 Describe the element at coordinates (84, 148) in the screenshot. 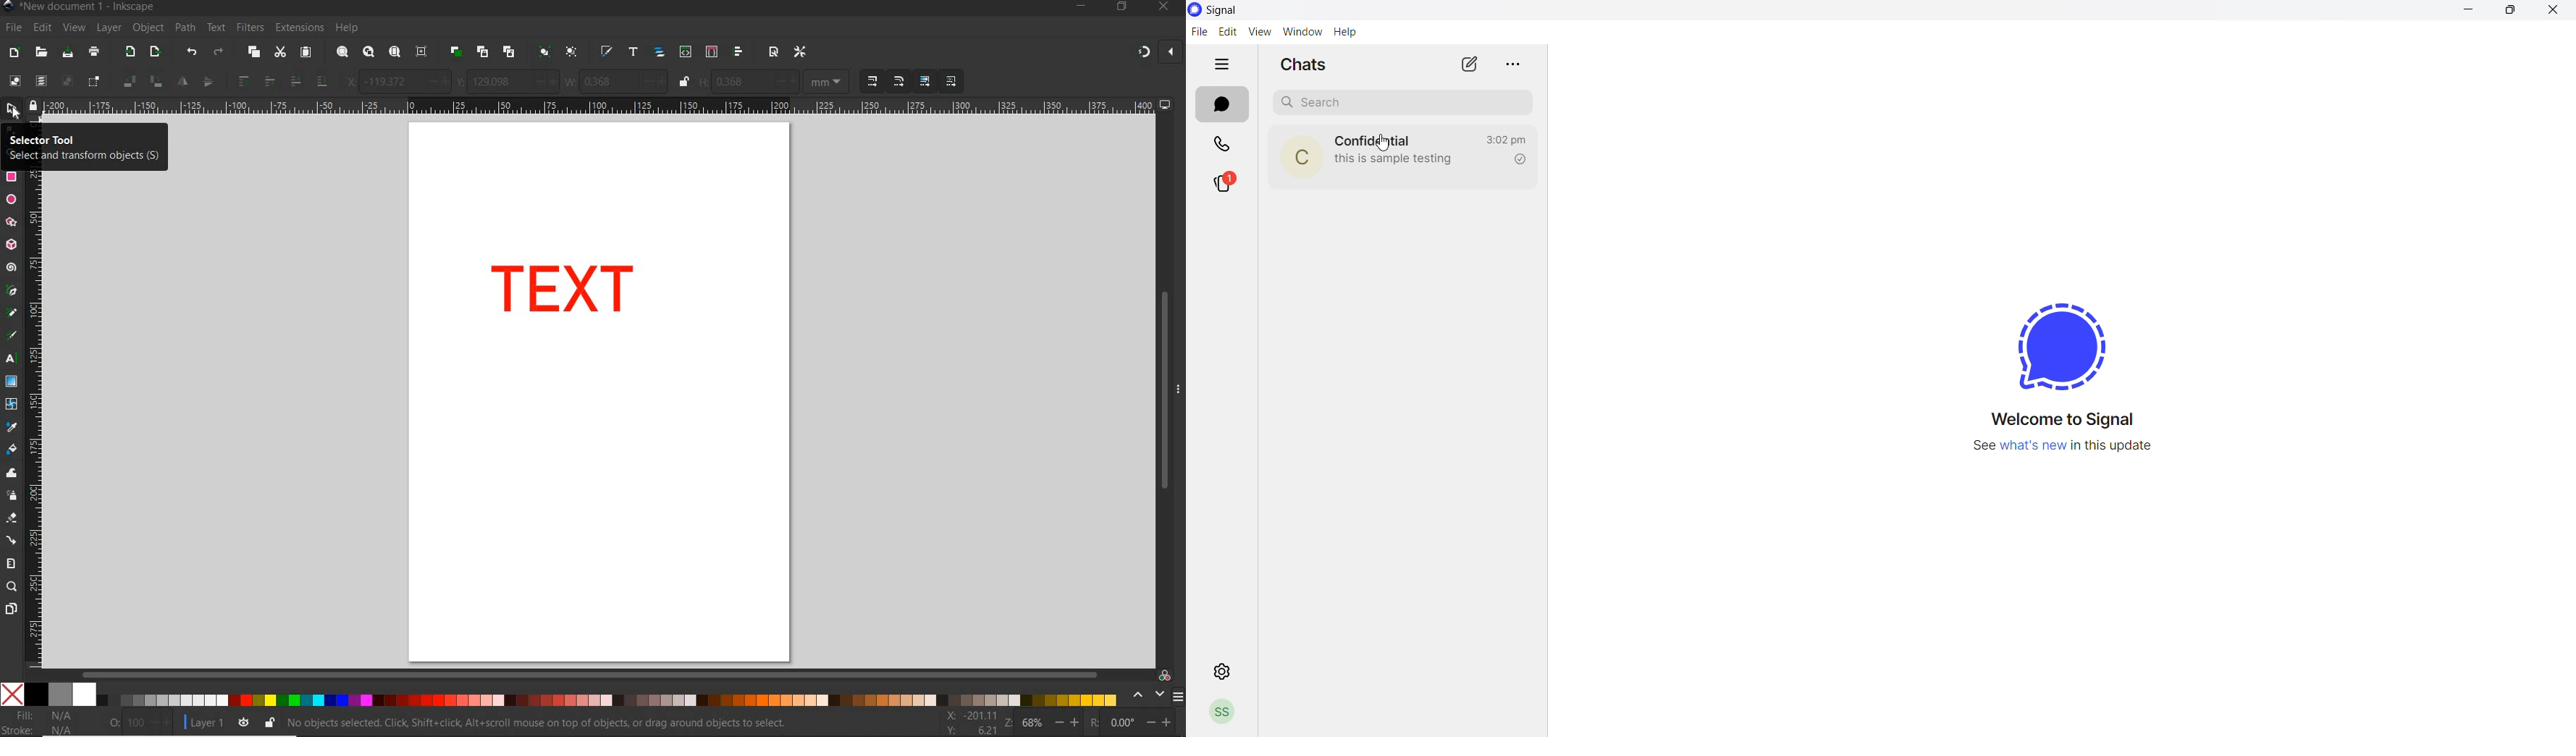

I see `SELECTOR TOOL` at that location.